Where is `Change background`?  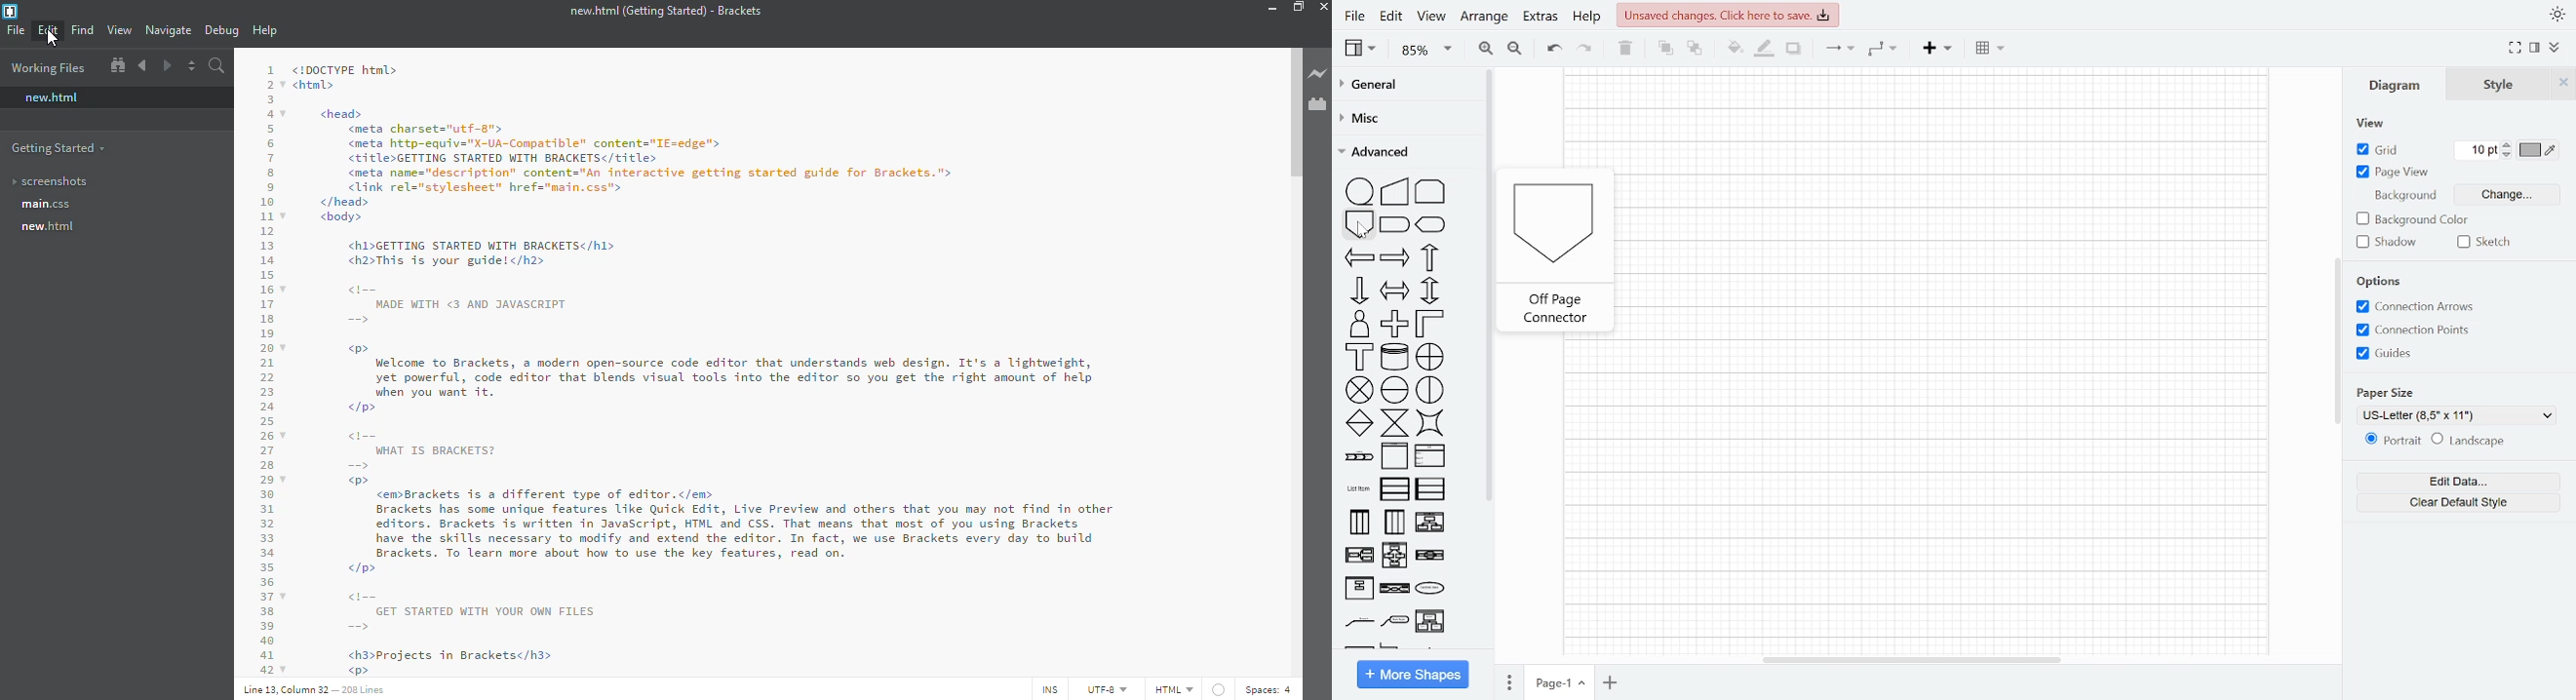
Change background is located at coordinates (2510, 195).